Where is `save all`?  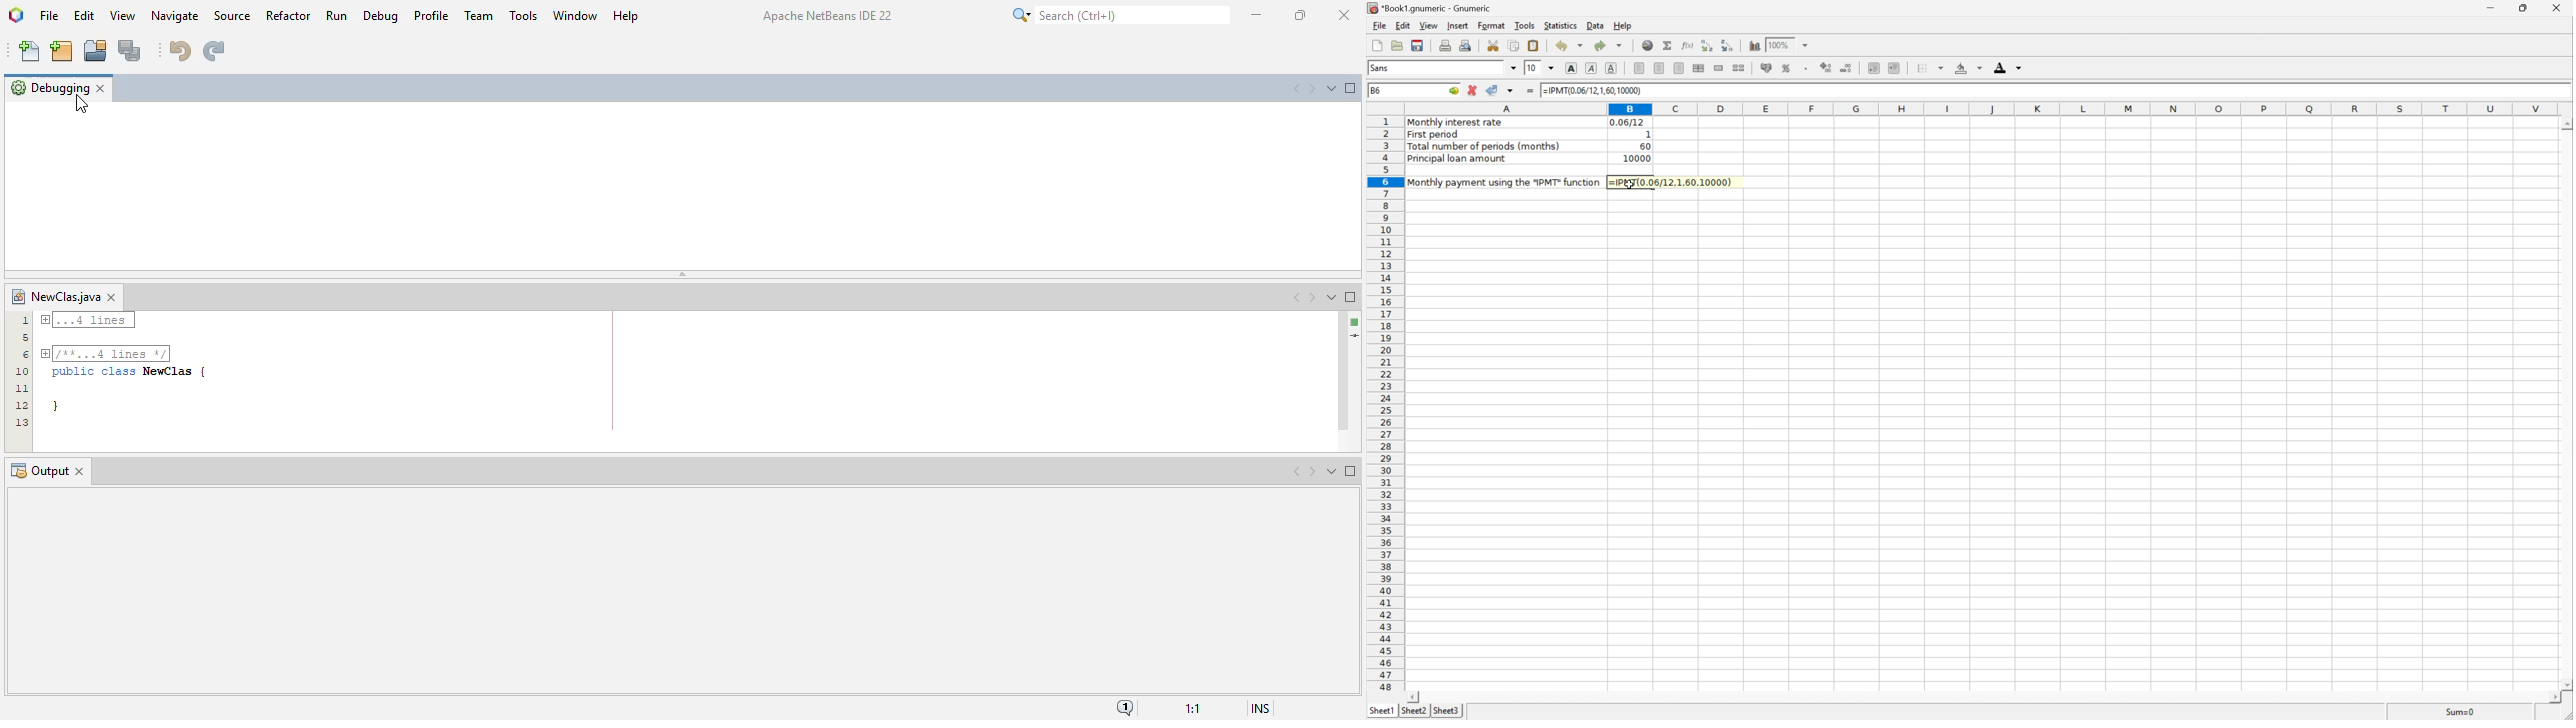 save all is located at coordinates (130, 51).